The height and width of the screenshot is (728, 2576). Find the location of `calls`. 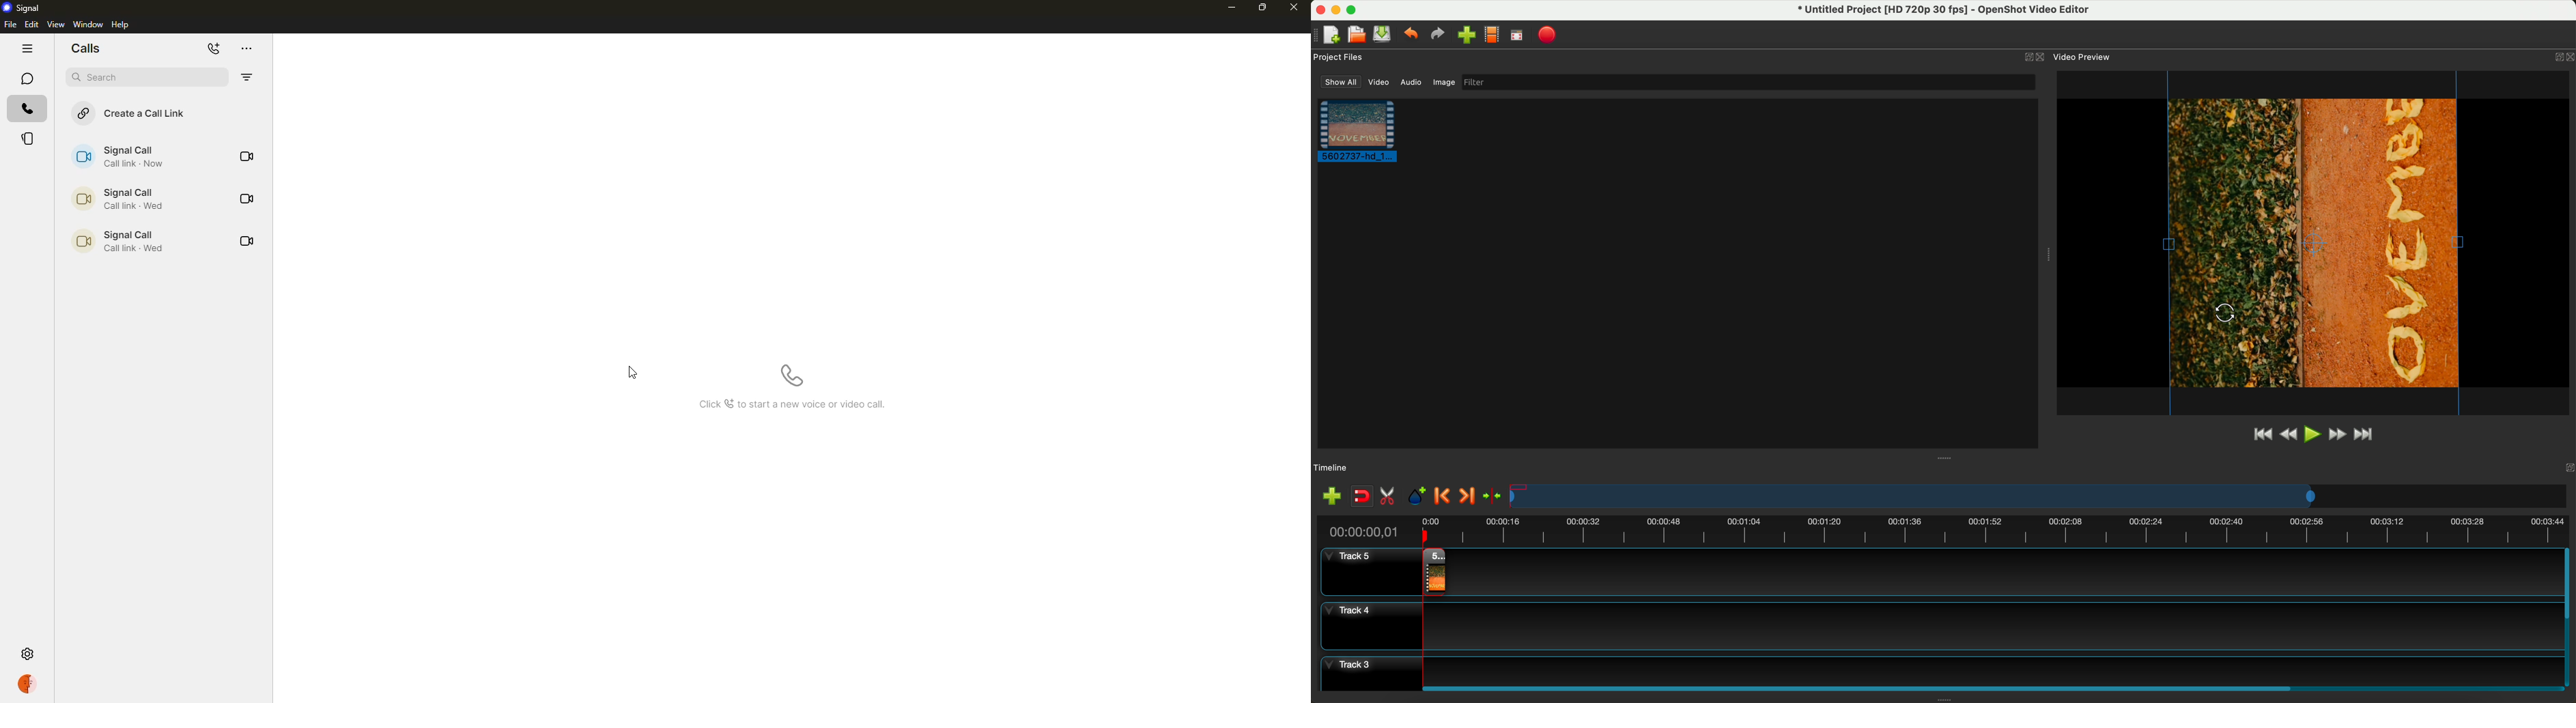

calls is located at coordinates (91, 48).